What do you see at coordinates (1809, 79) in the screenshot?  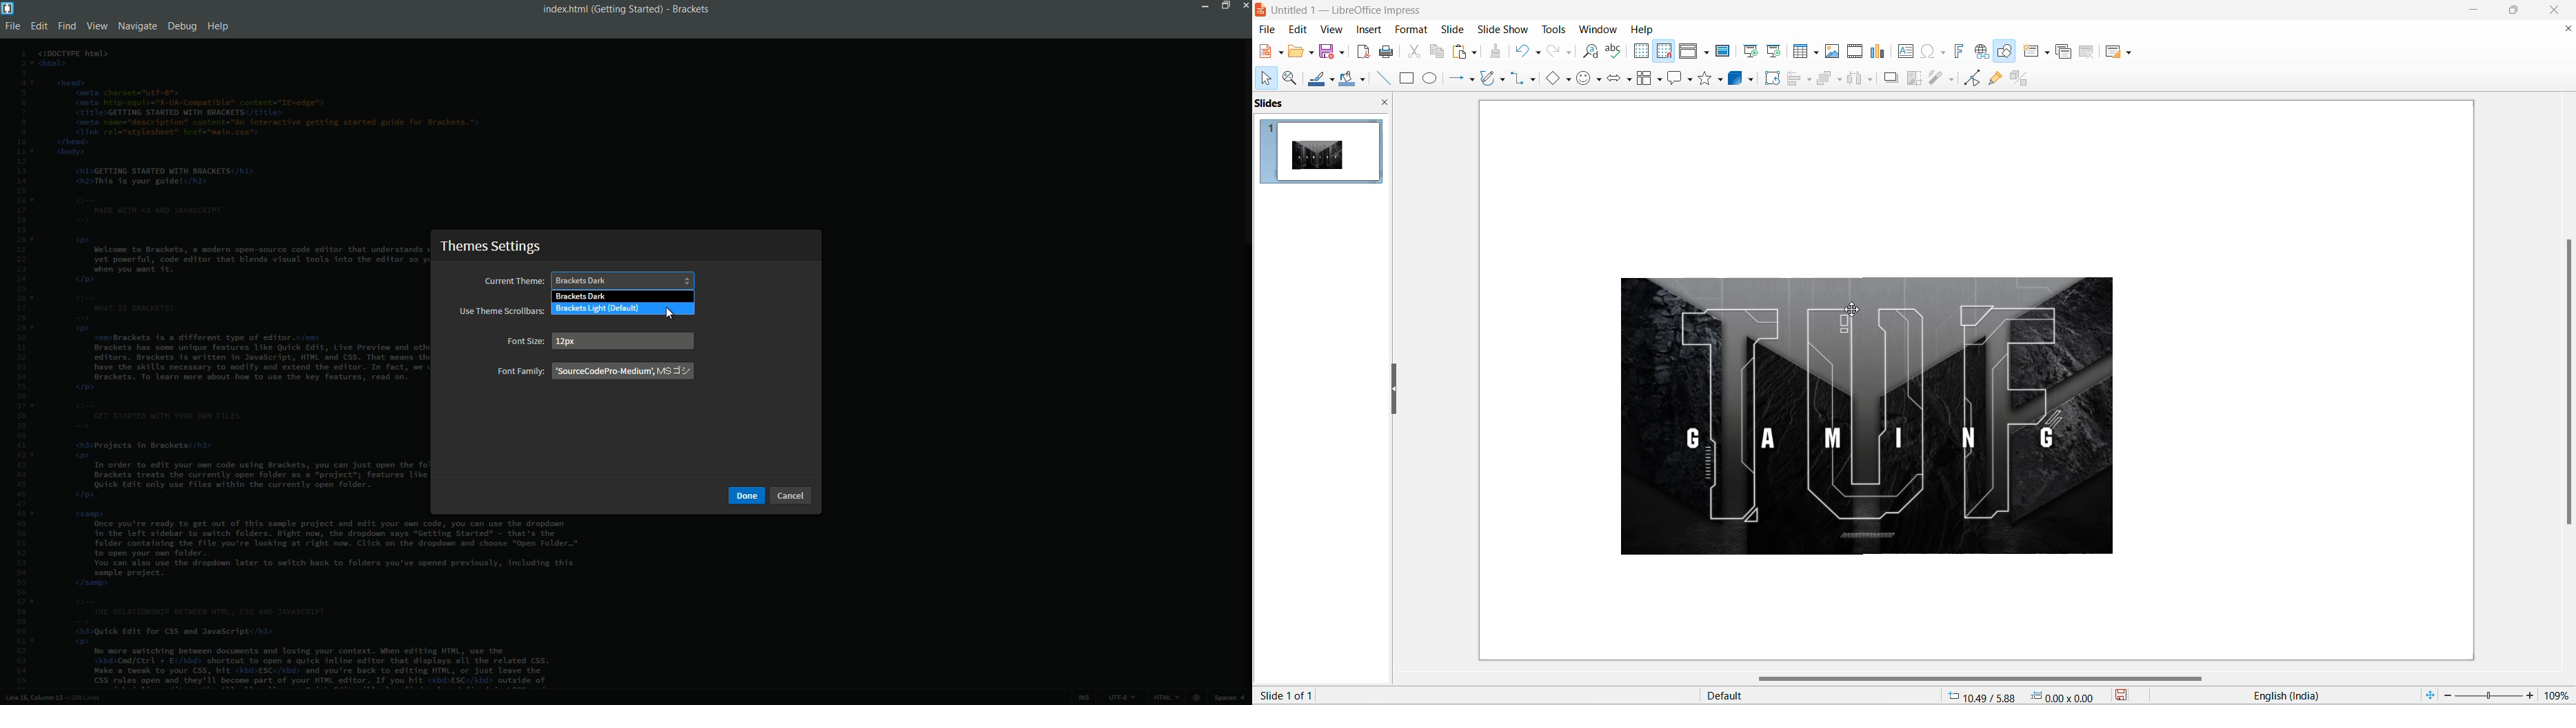 I see `align options` at bounding box center [1809, 79].